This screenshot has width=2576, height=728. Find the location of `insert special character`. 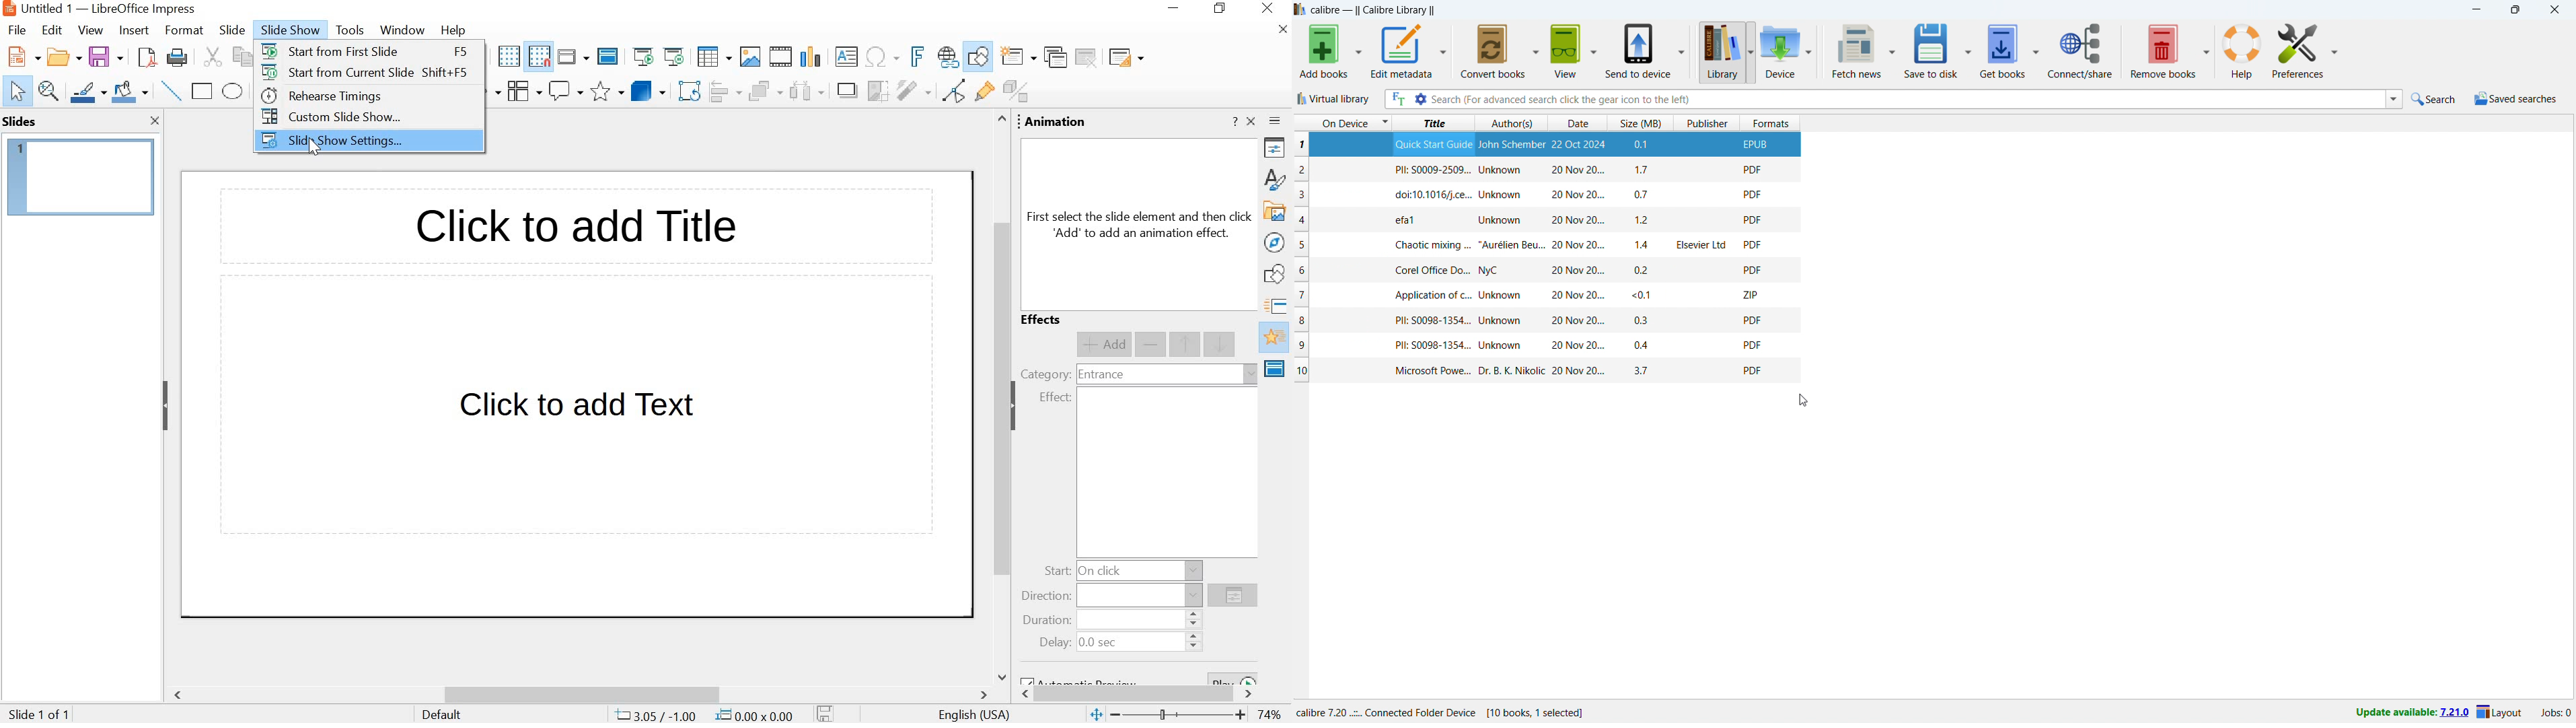

insert special character is located at coordinates (881, 57).